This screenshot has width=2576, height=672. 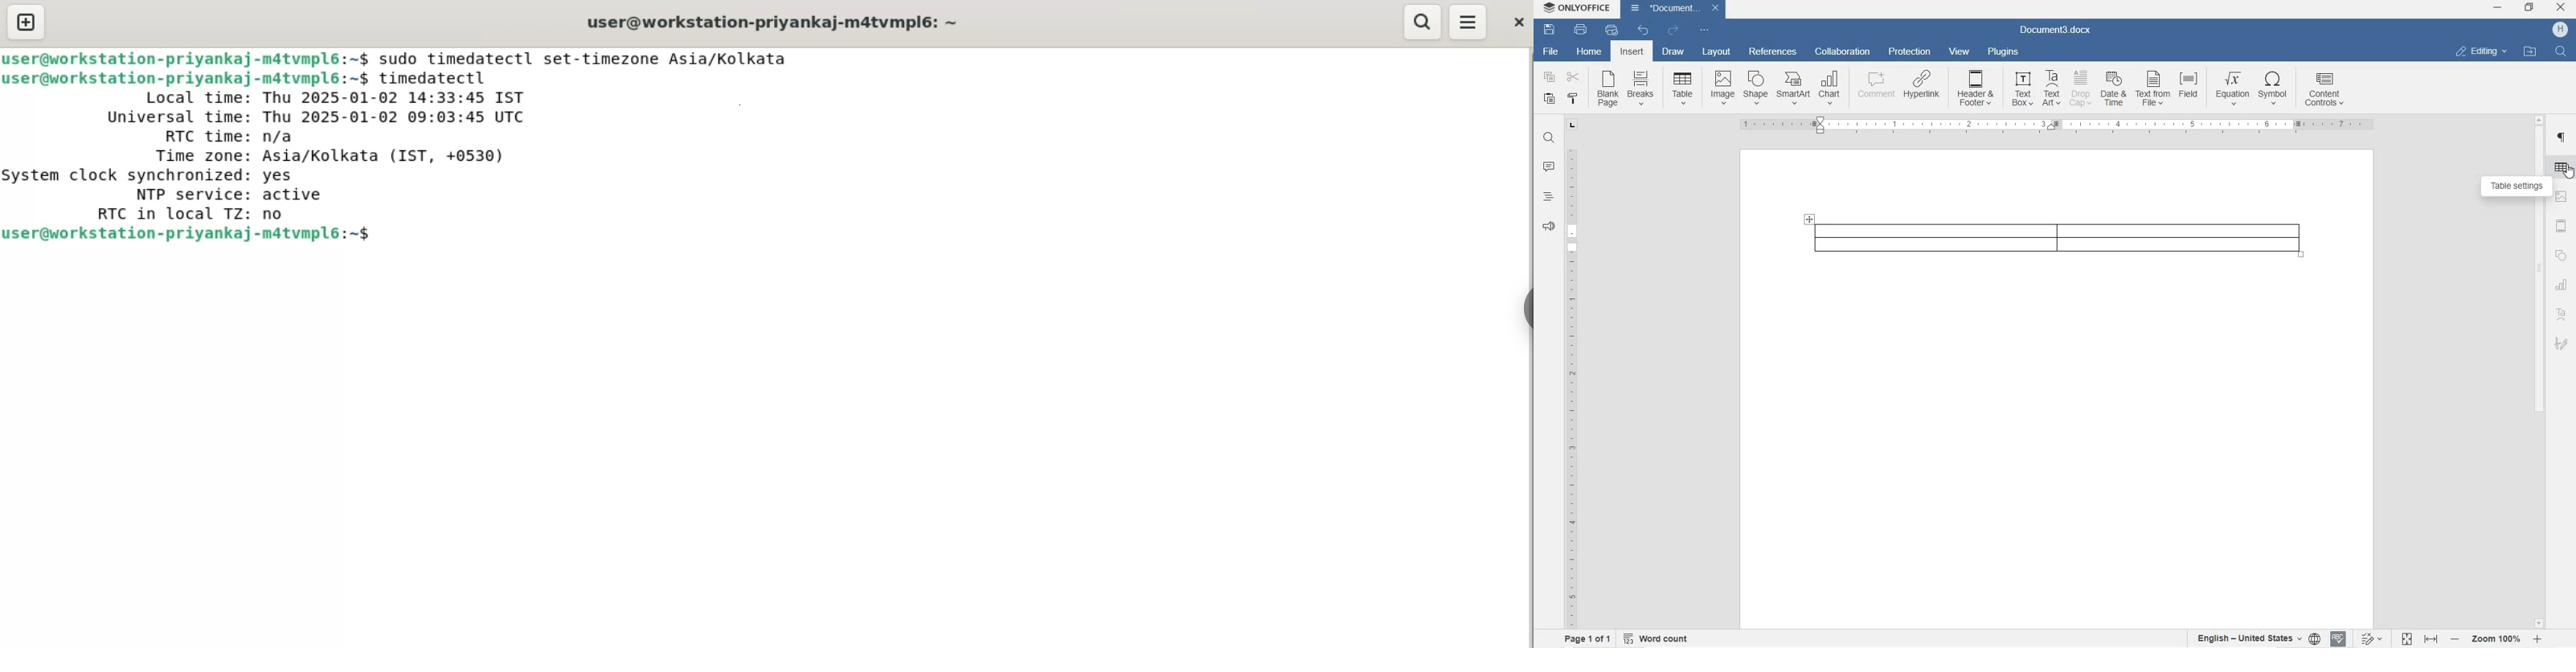 What do you see at coordinates (1531, 305) in the screenshot?
I see `sidebar` at bounding box center [1531, 305].